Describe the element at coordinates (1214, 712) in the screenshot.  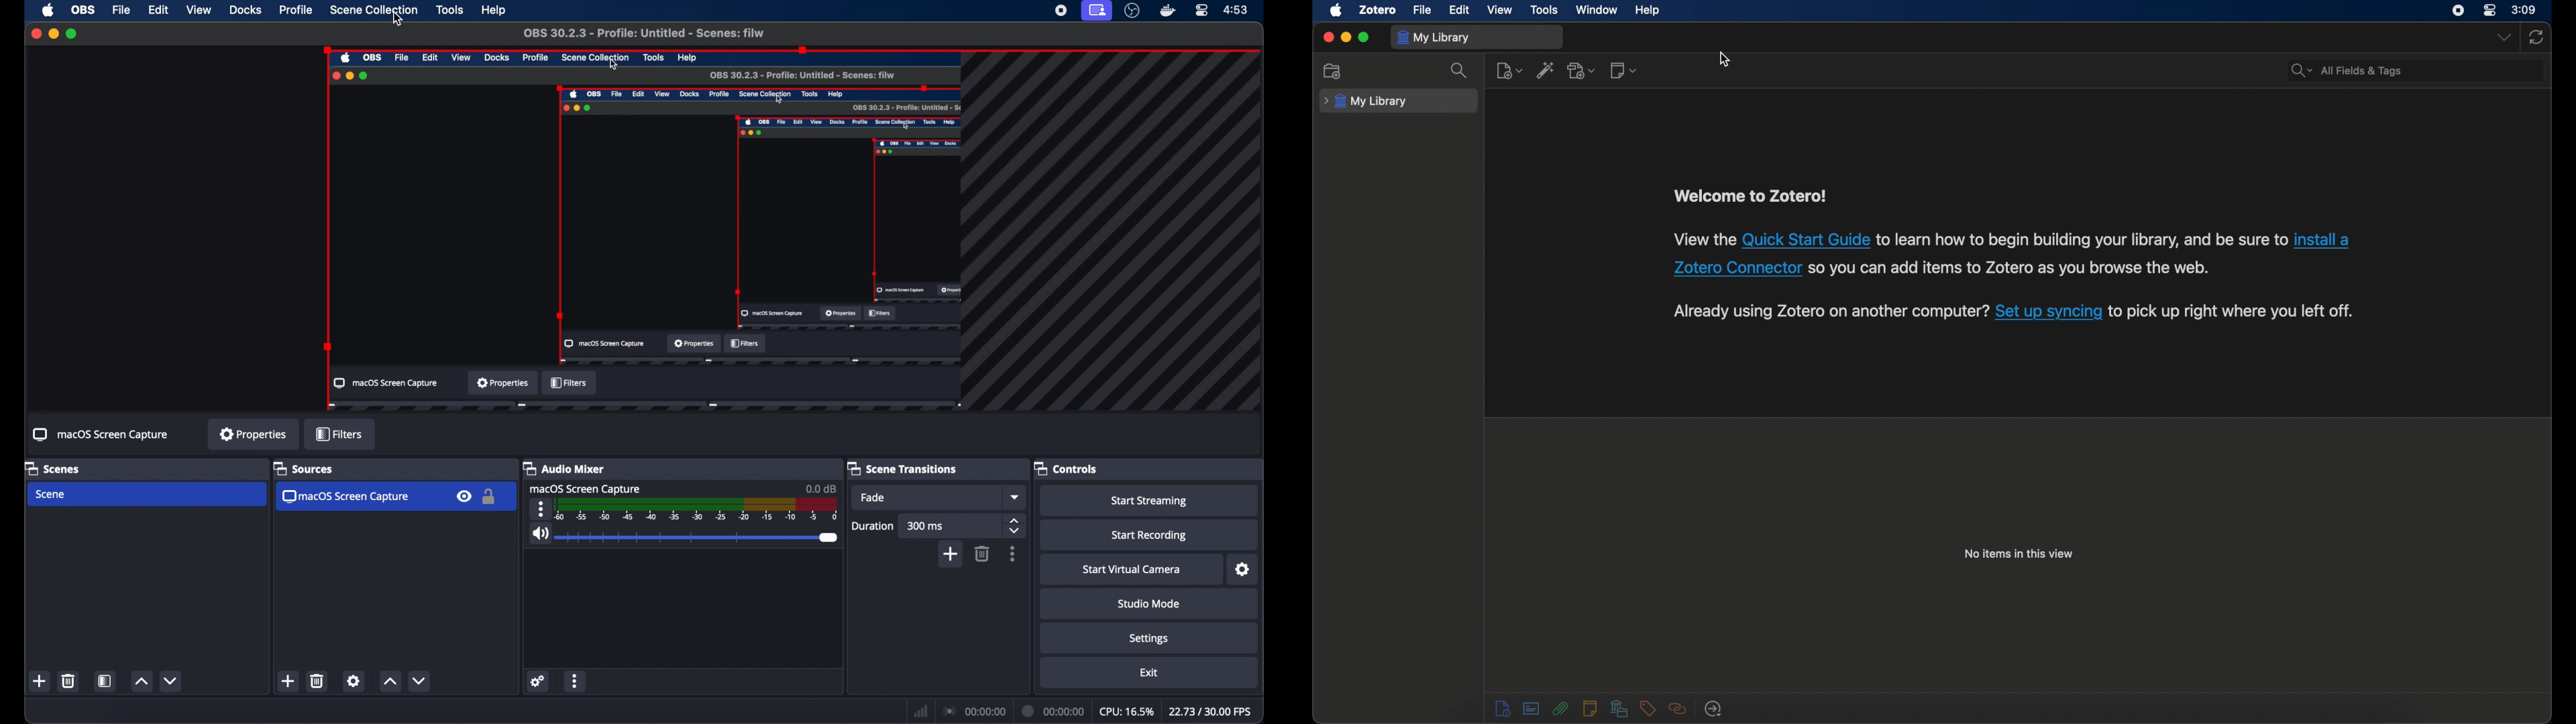
I see `fps` at that location.